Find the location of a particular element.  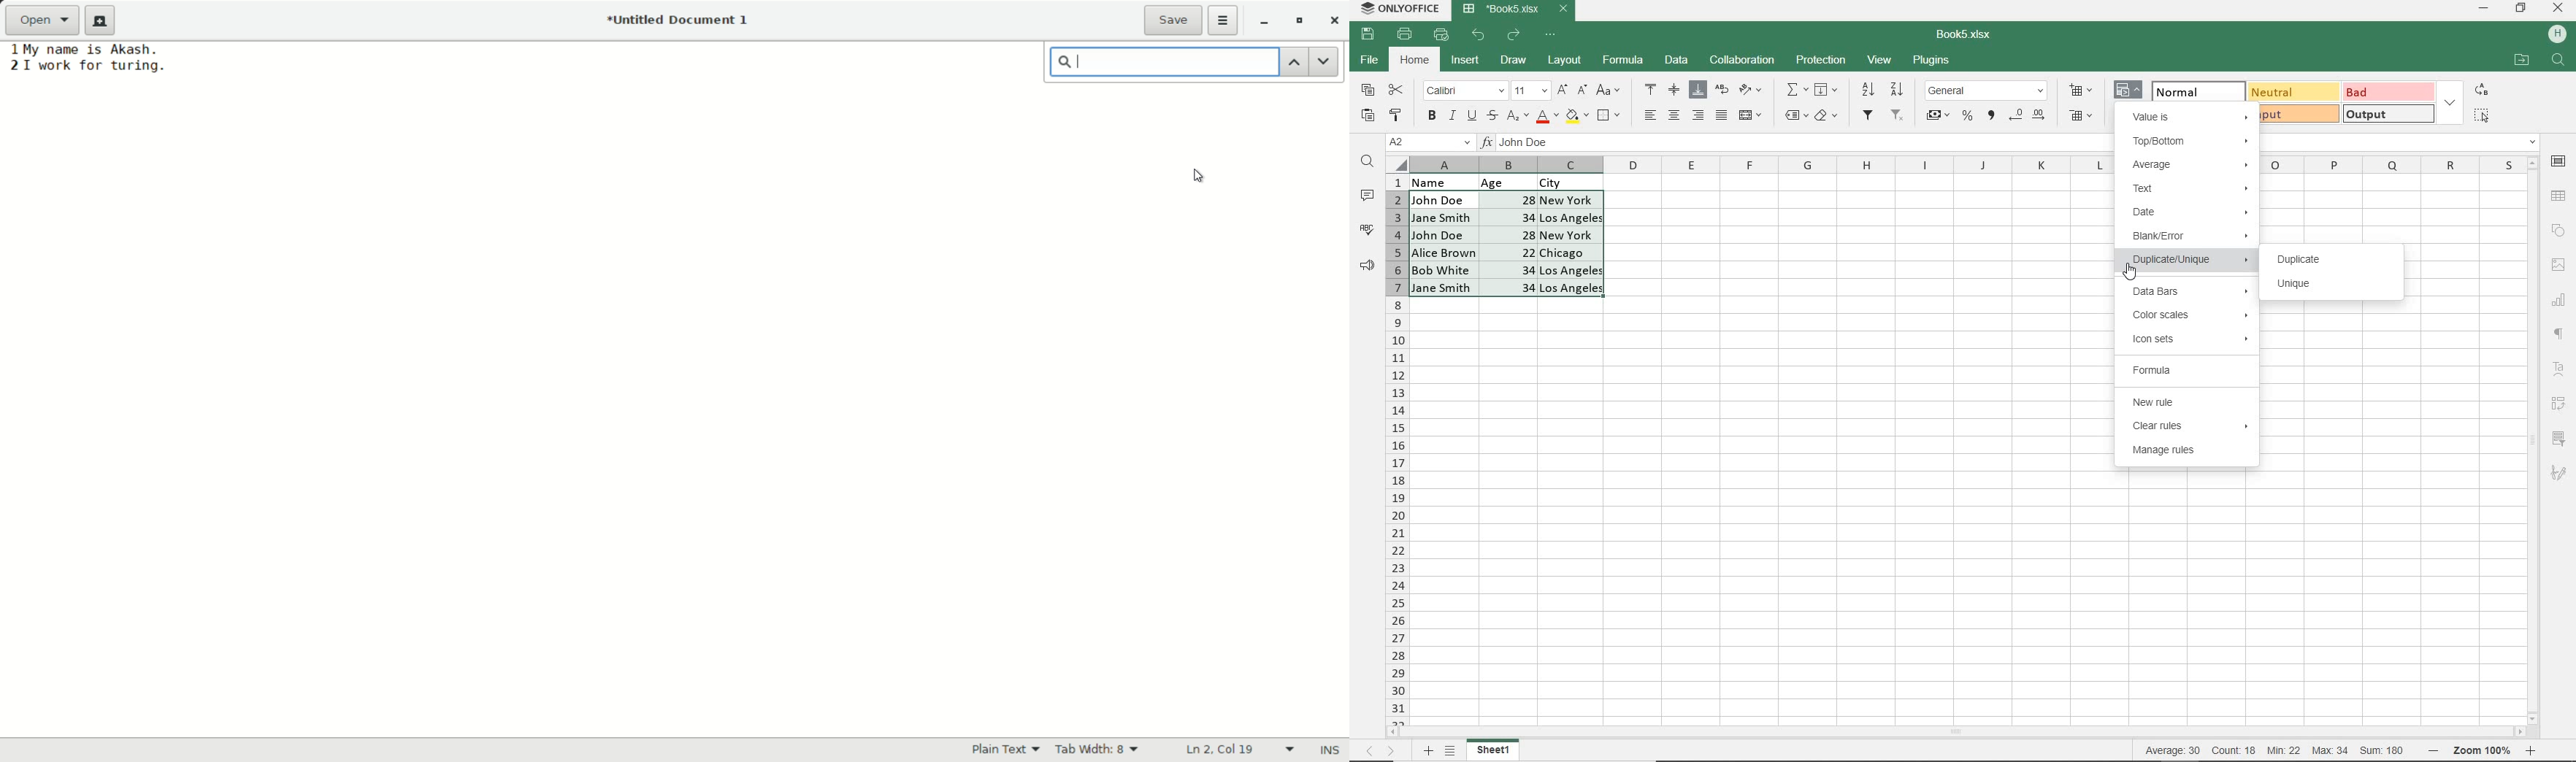

VALUE IS is located at coordinates (2190, 115).